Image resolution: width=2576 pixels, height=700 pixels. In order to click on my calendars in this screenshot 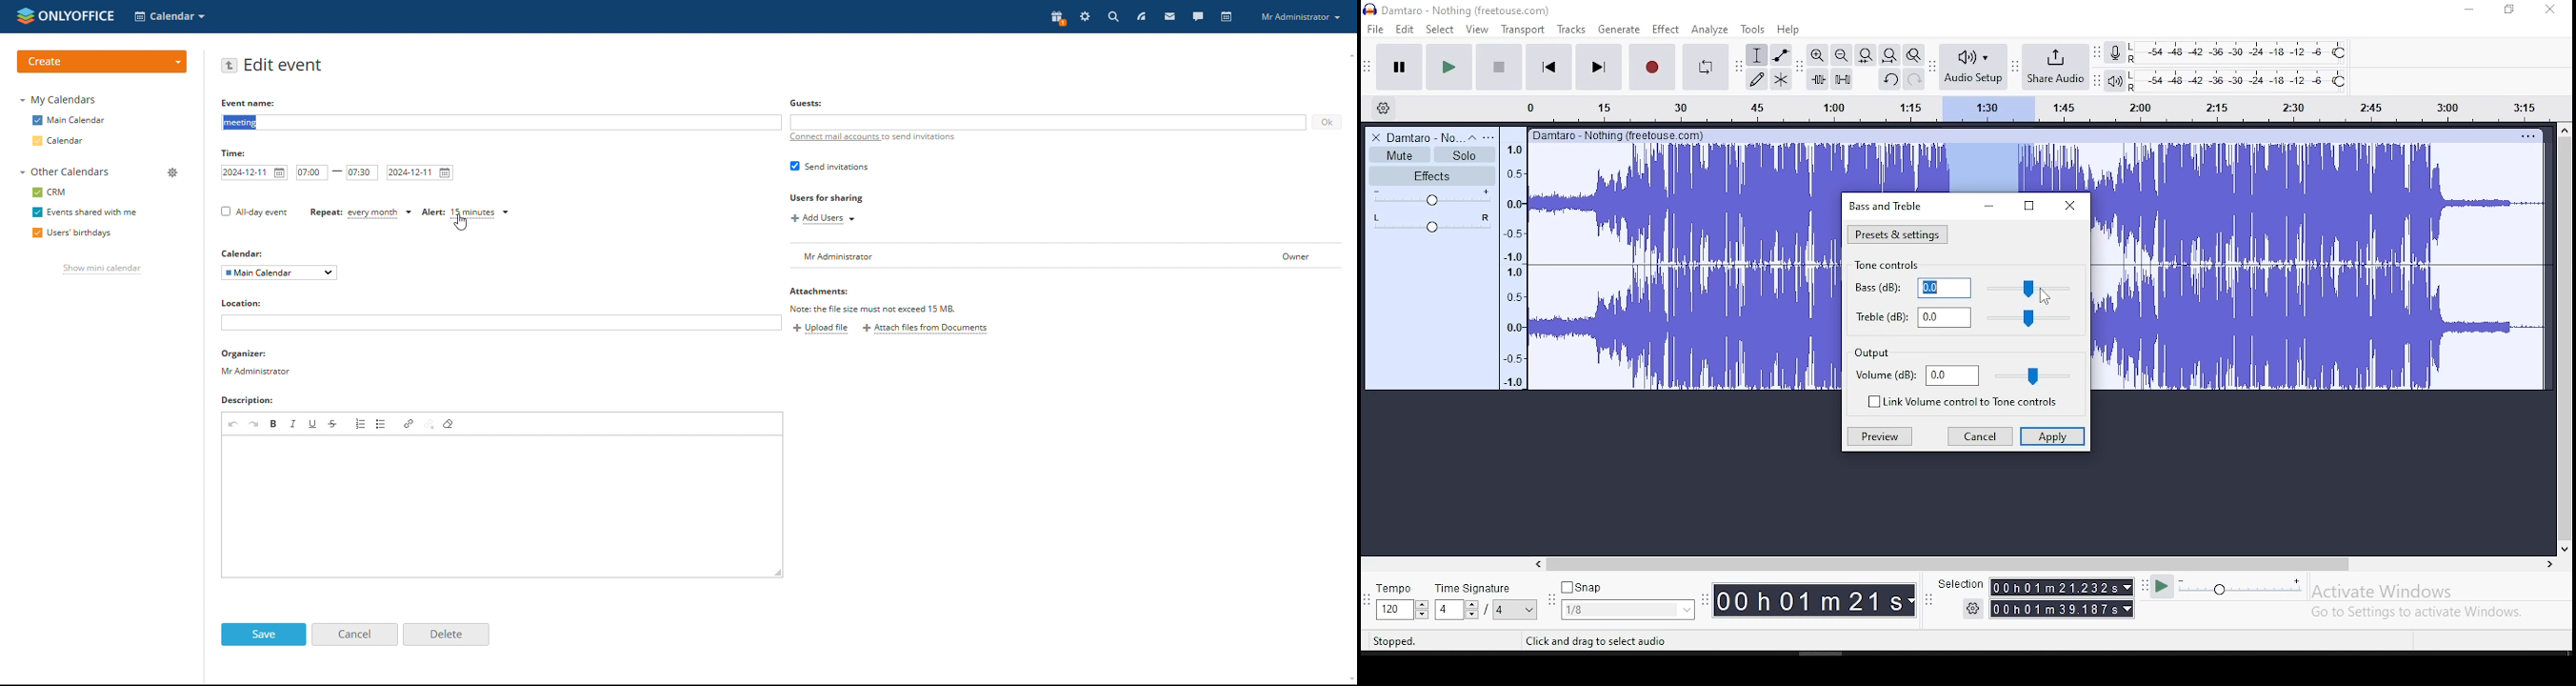, I will do `click(59, 100)`.